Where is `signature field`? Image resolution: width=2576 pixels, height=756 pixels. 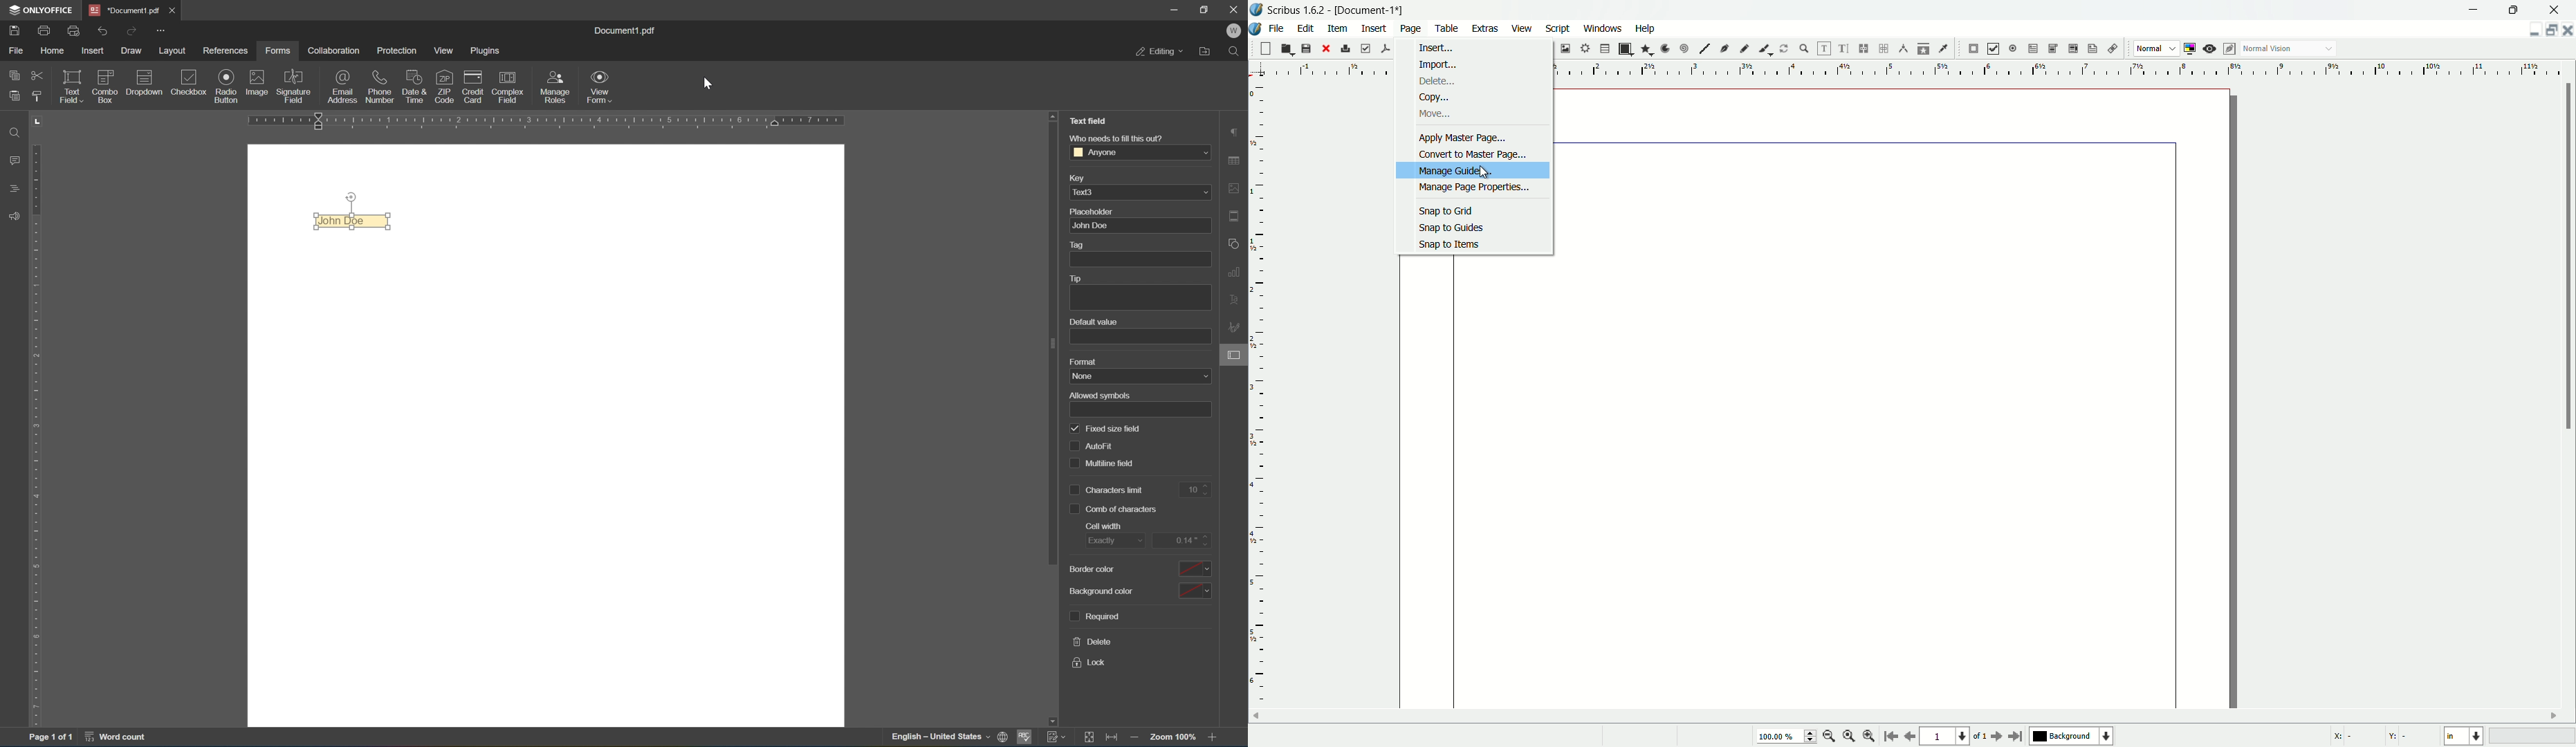 signature field is located at coordinates (297, 84).